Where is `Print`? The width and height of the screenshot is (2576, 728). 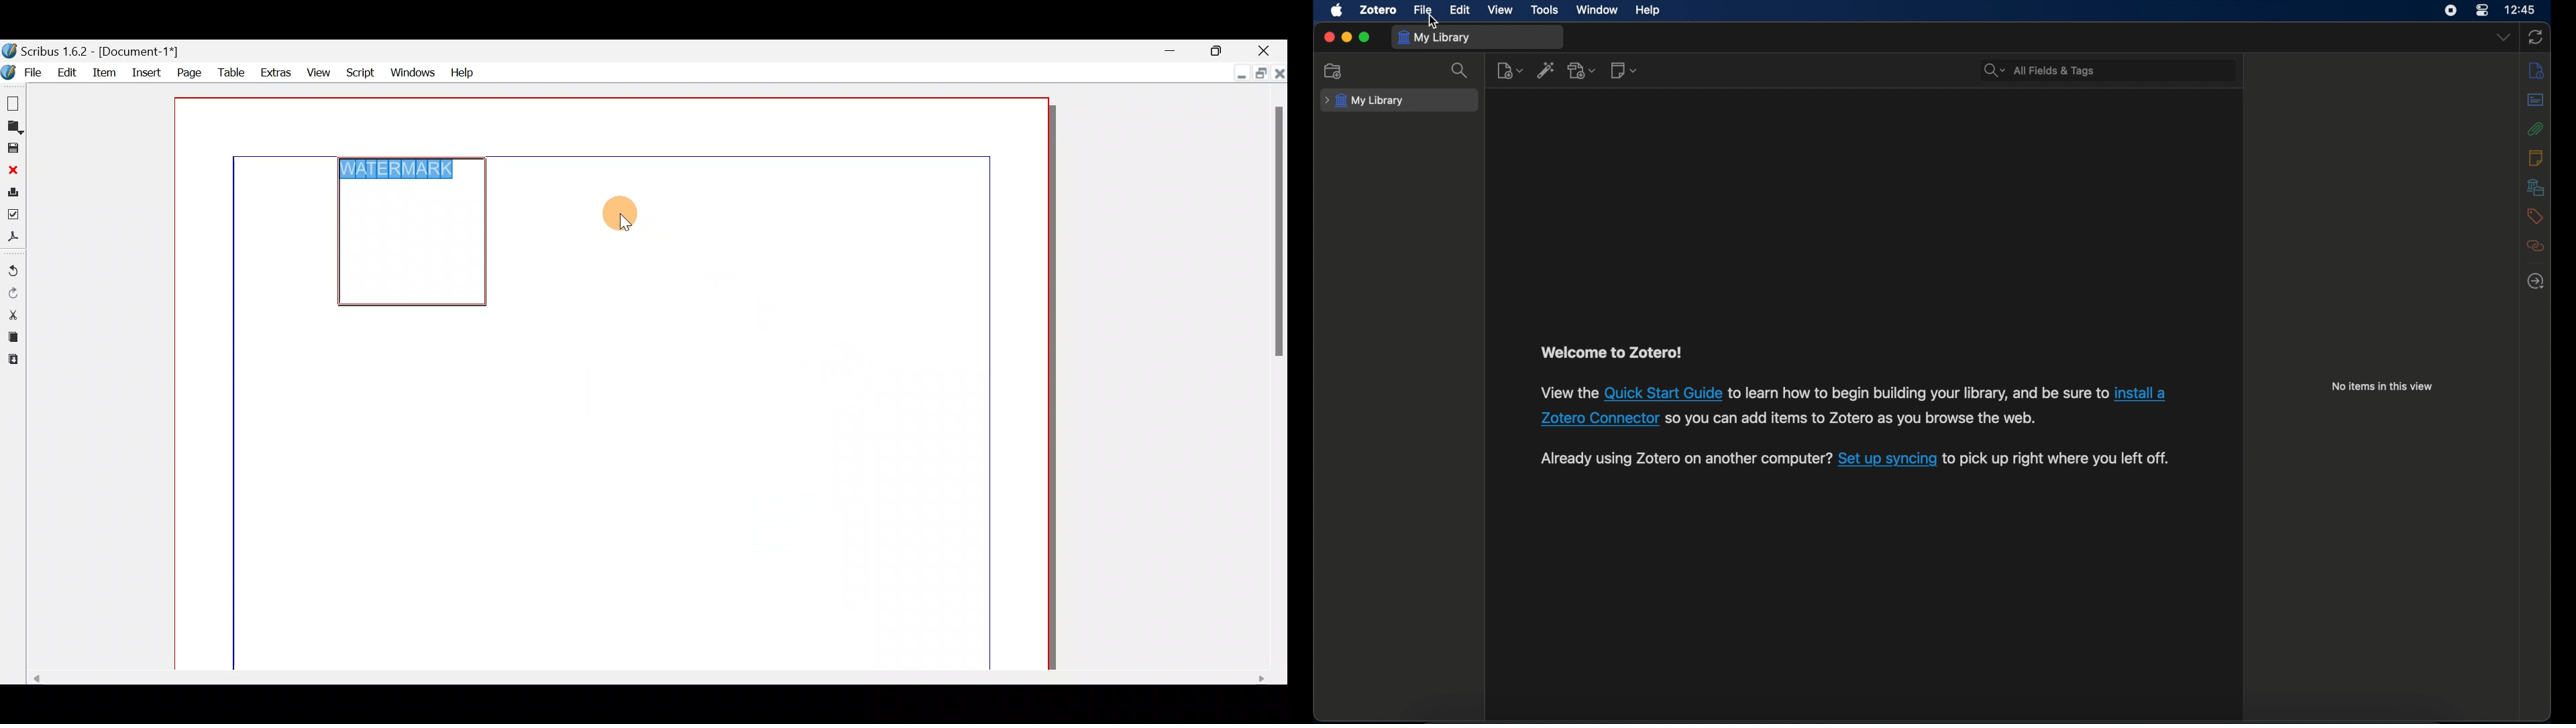 Print is located at coordinates (12, 194).